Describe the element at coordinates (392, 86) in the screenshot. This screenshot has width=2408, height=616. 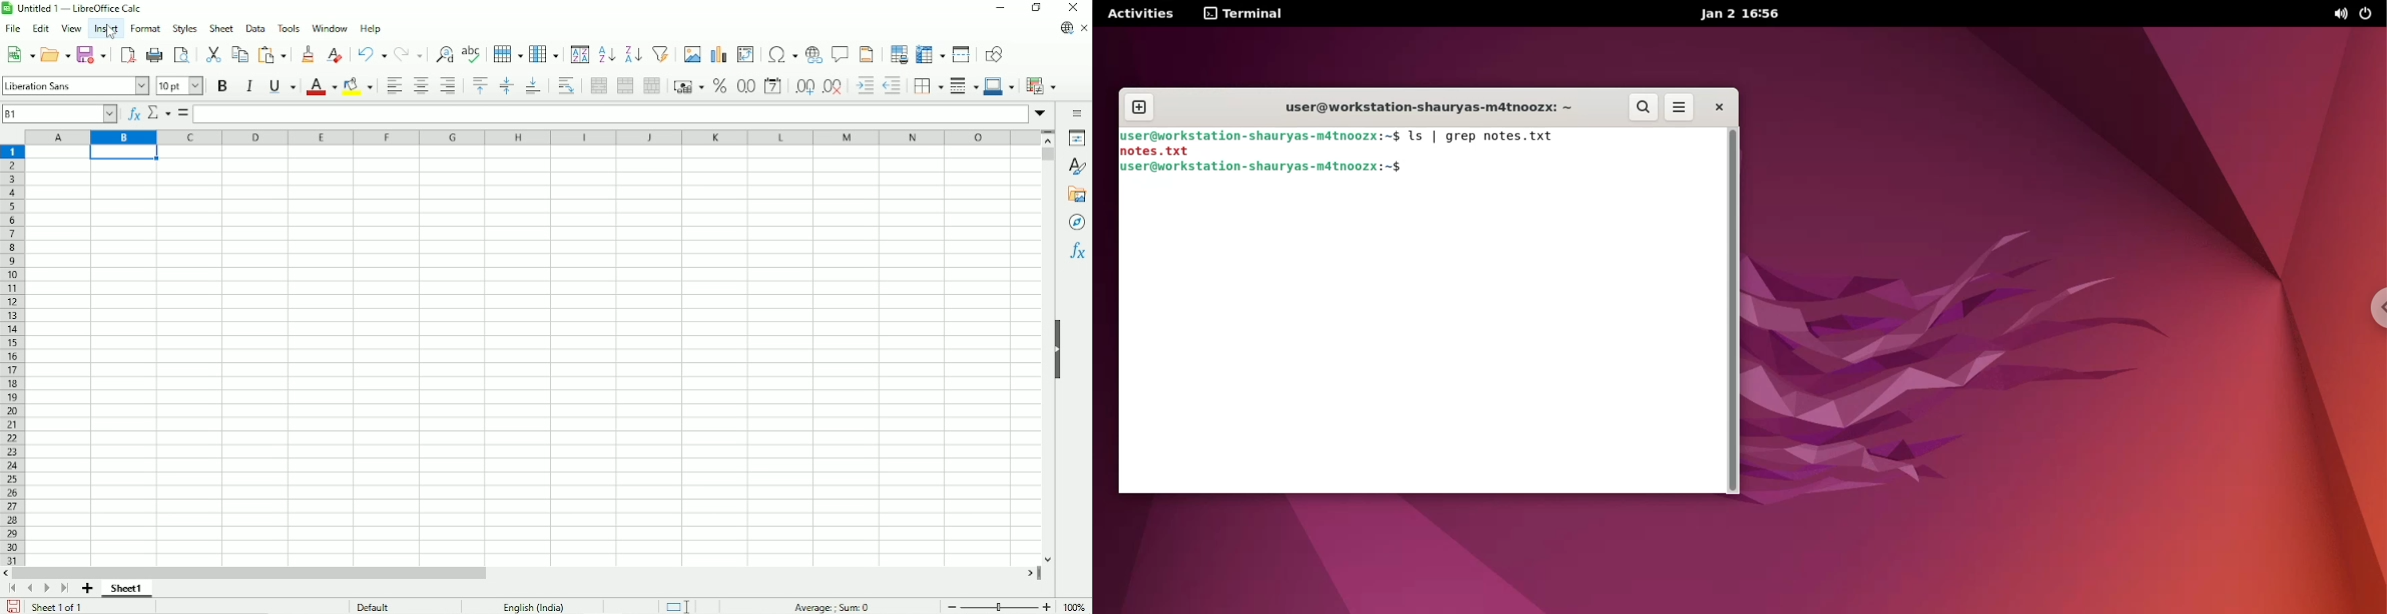
I see `Align left` at that location.